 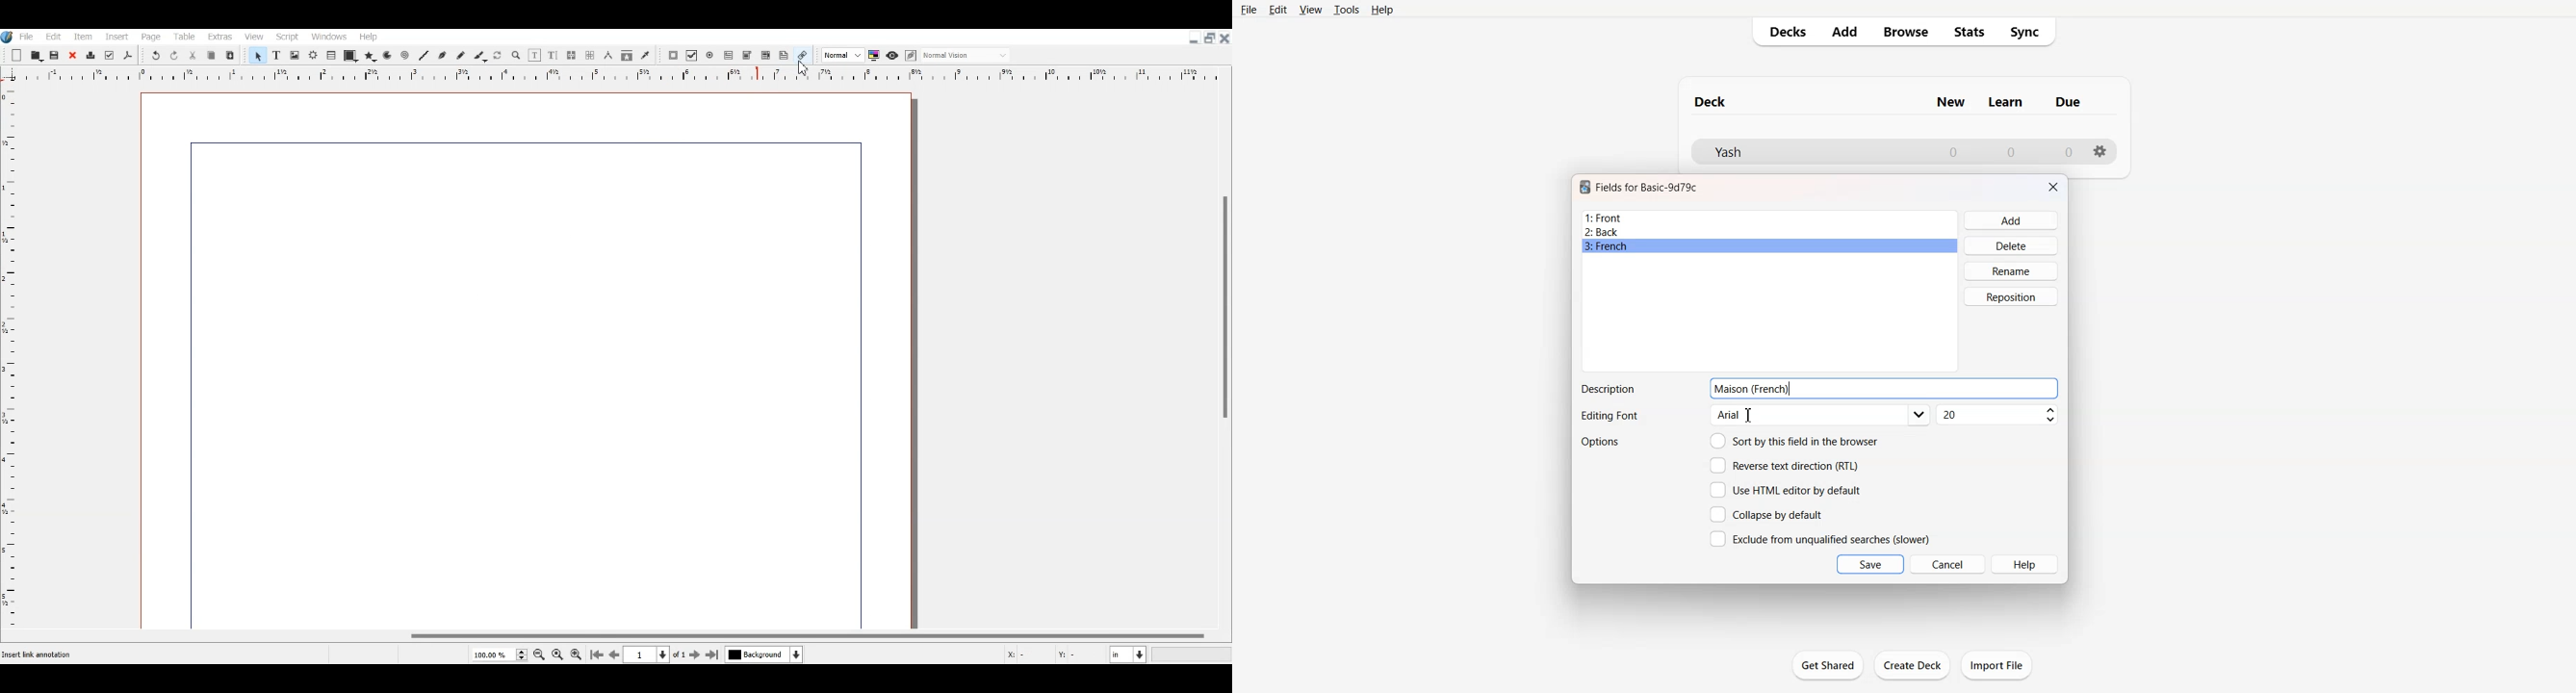 What do you see at coordinates (1224, 38) in the screenshot?
I see `Close` at bounding box center [1224, 38].